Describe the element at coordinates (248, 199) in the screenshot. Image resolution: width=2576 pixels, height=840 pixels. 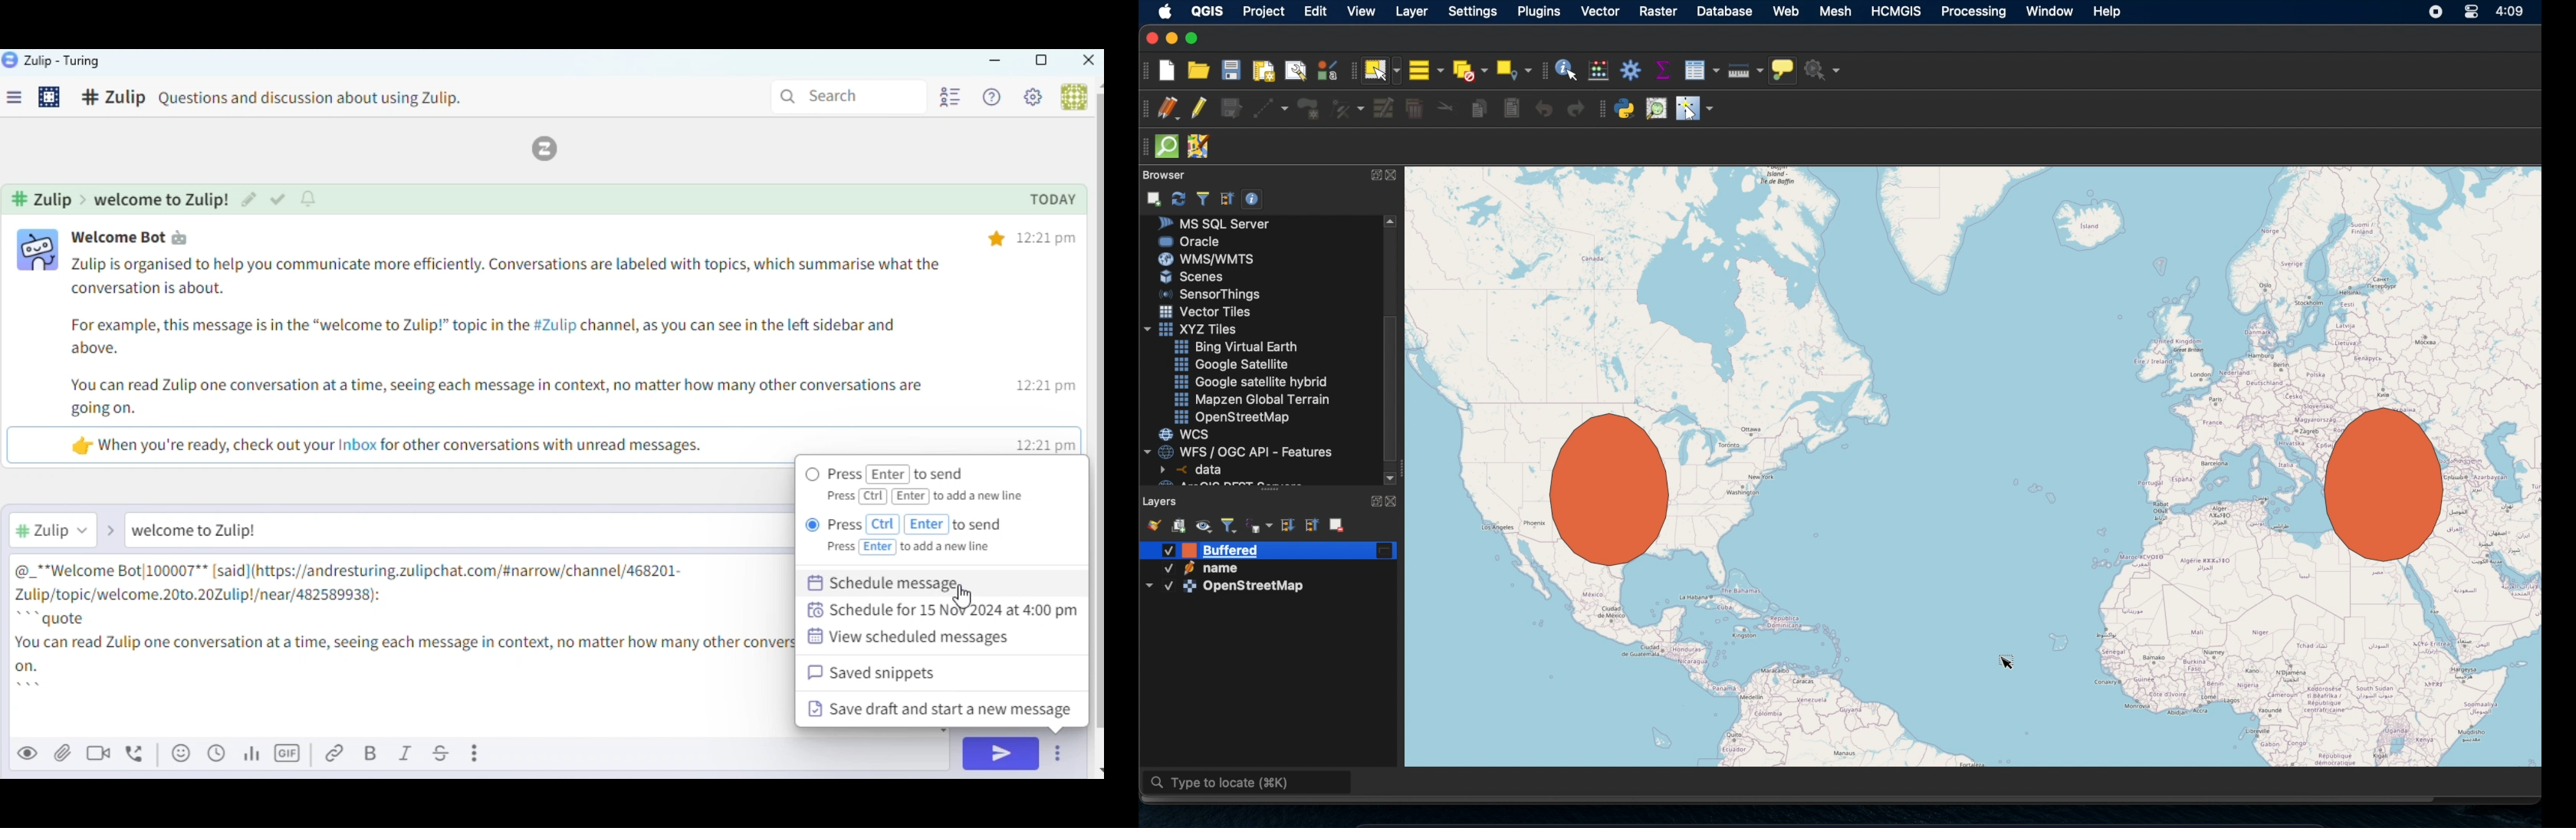
I see `edit` at that location.